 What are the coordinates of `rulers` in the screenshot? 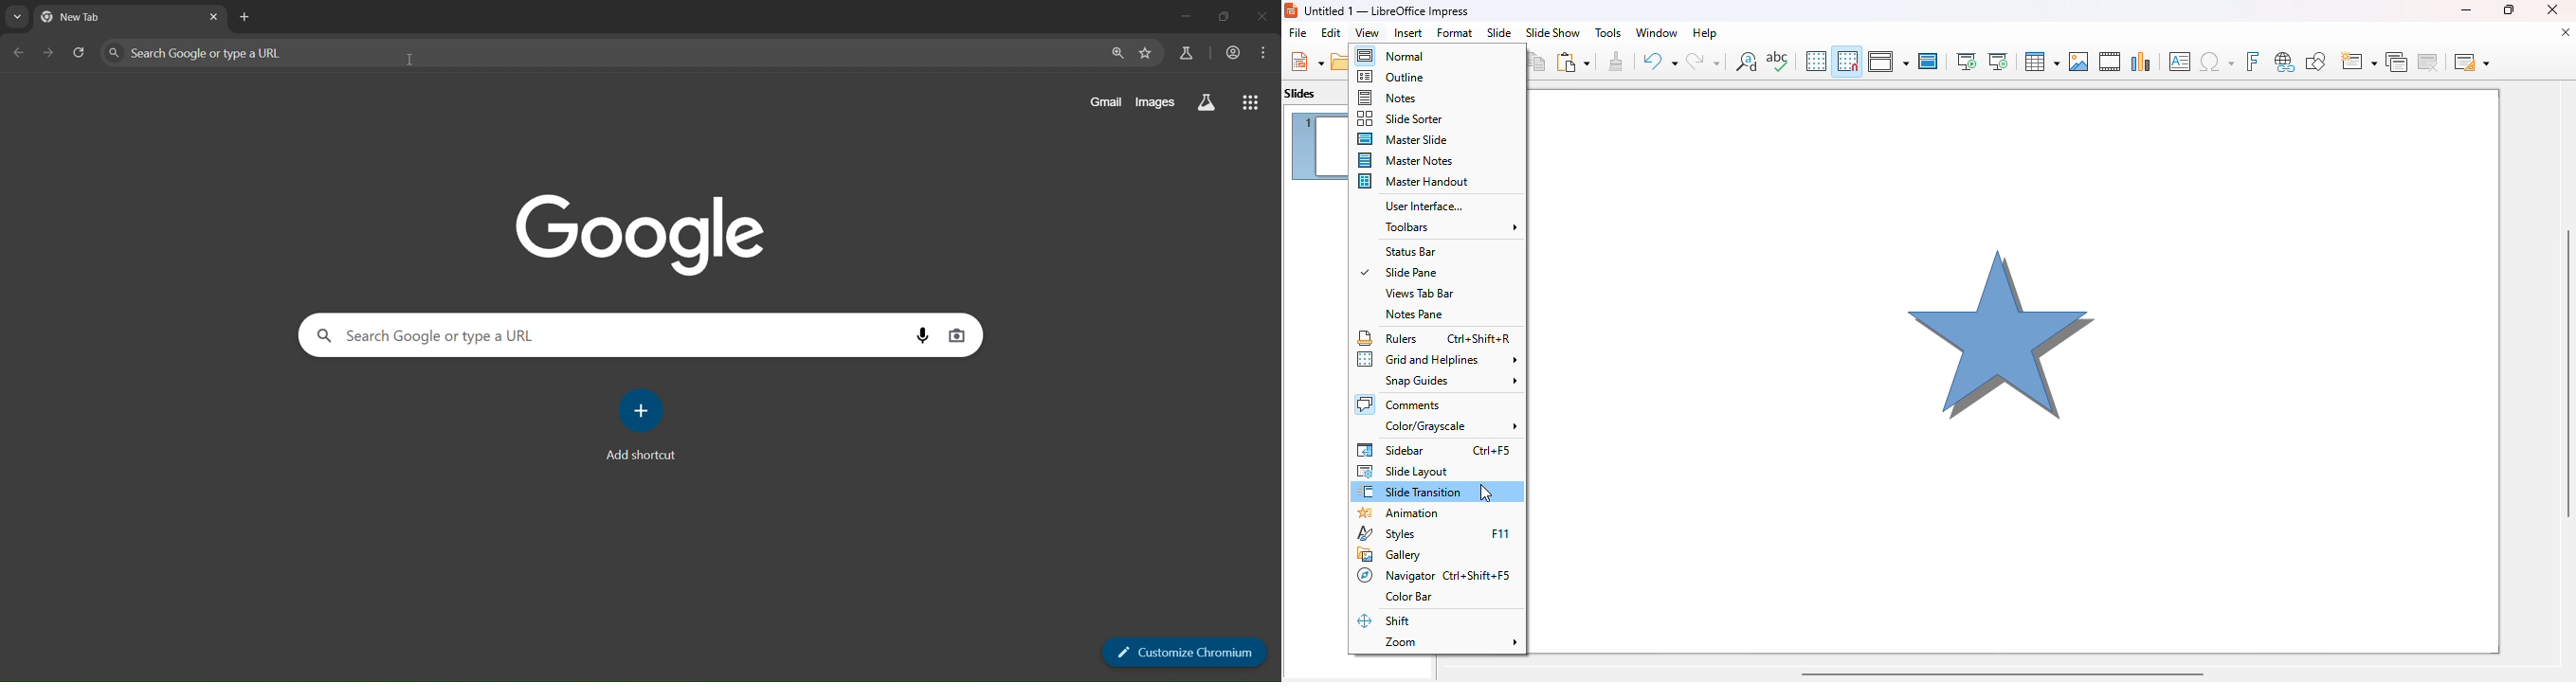 It's located at (1434, 338).